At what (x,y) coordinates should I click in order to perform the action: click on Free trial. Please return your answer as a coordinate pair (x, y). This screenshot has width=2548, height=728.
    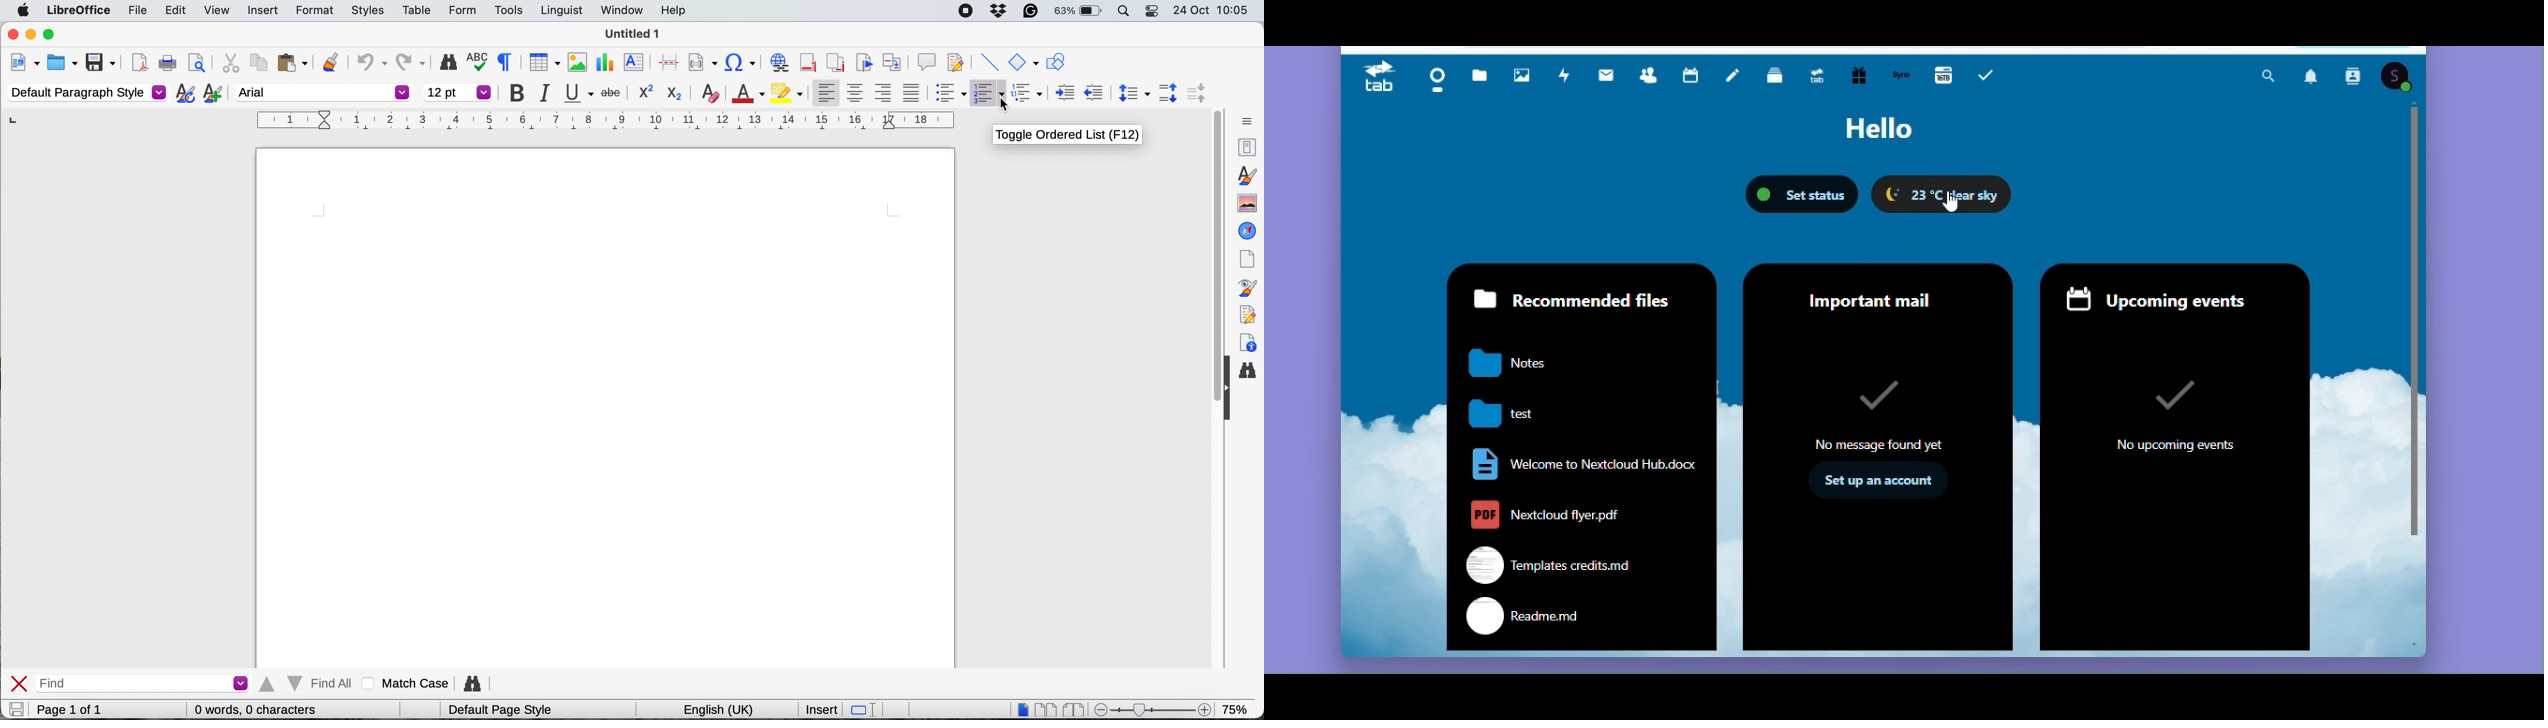
    Looking at the image, I should click on (1861, 77).